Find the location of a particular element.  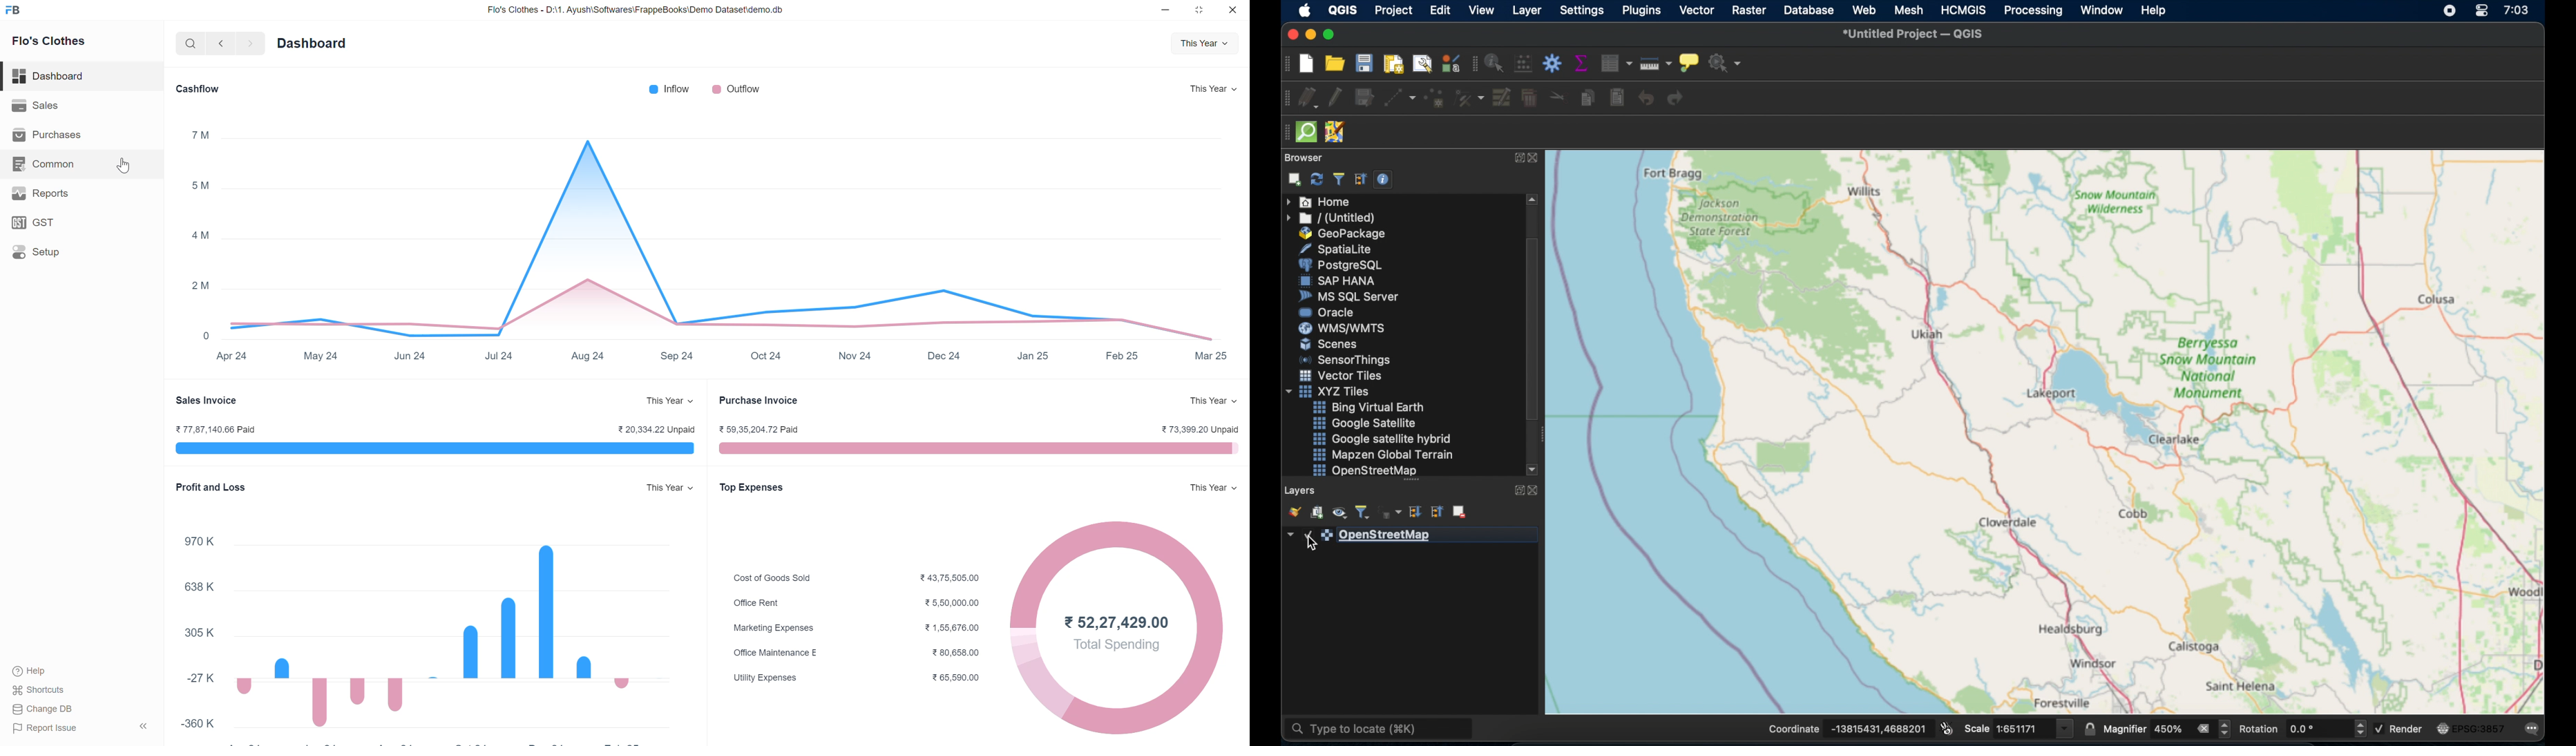

resize is located at coordinates (1202, 10).